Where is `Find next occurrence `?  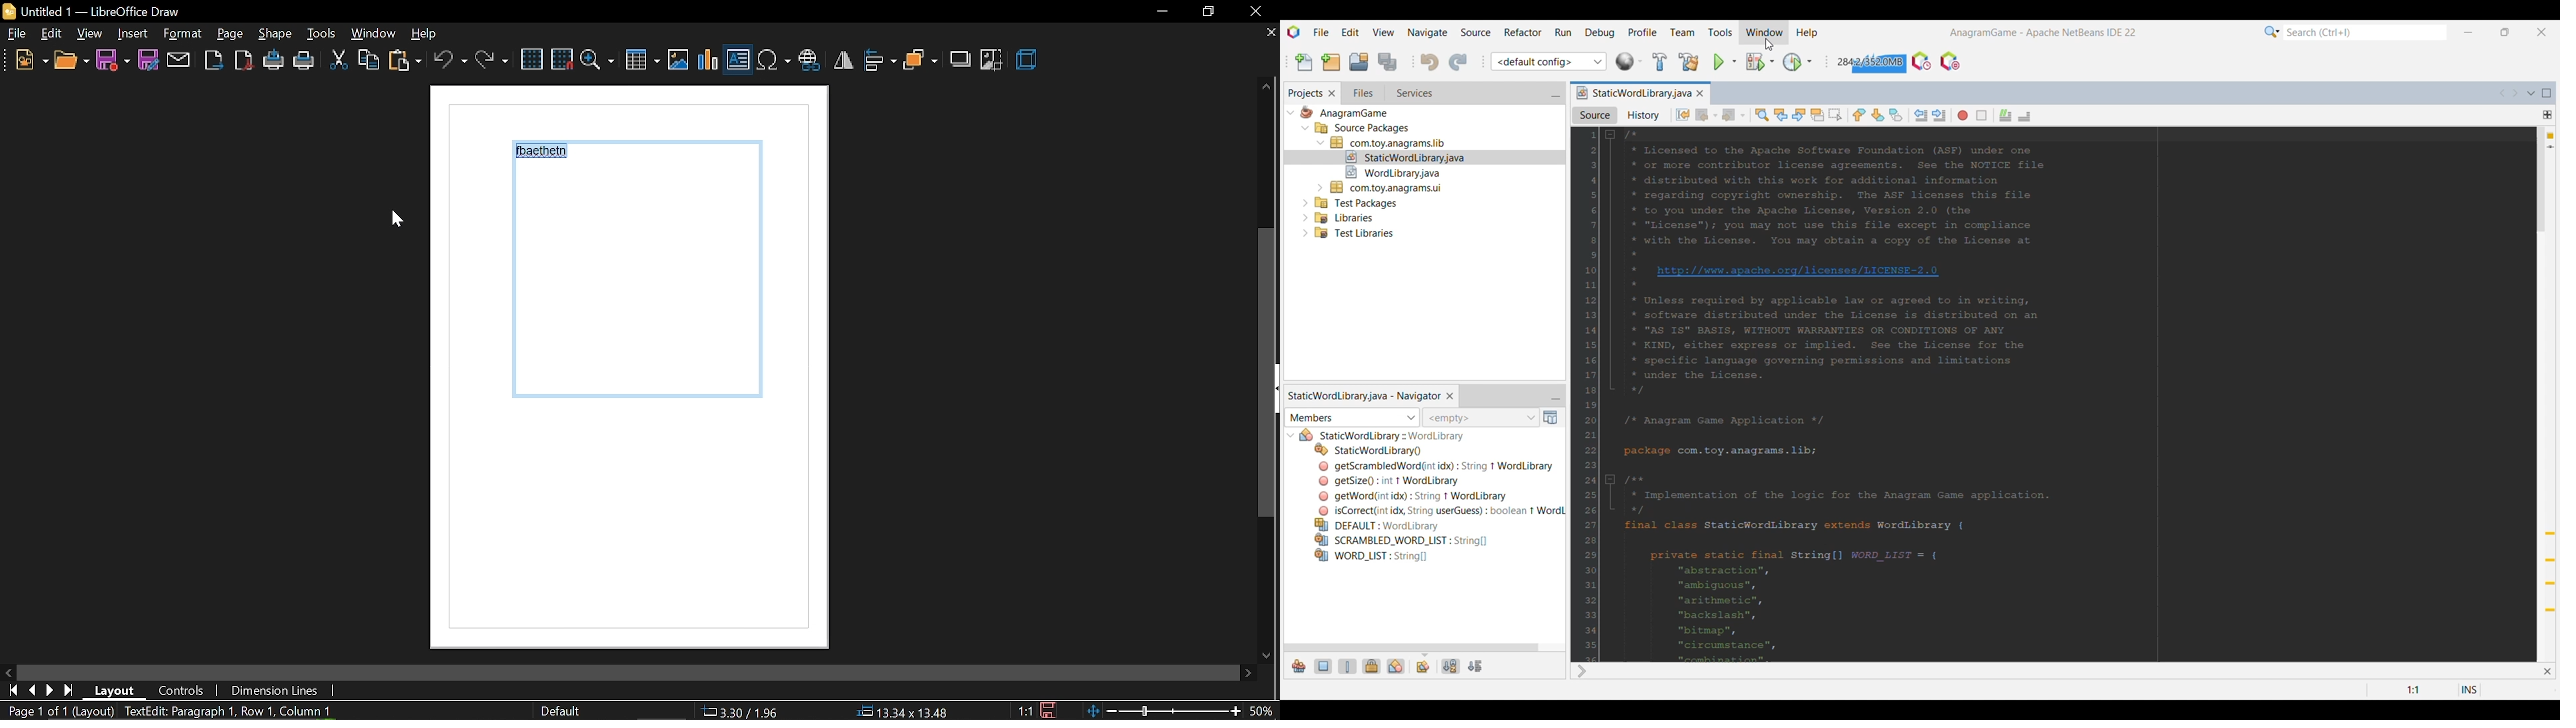
Find next occurrence  is located at coordinates (1798, 115).